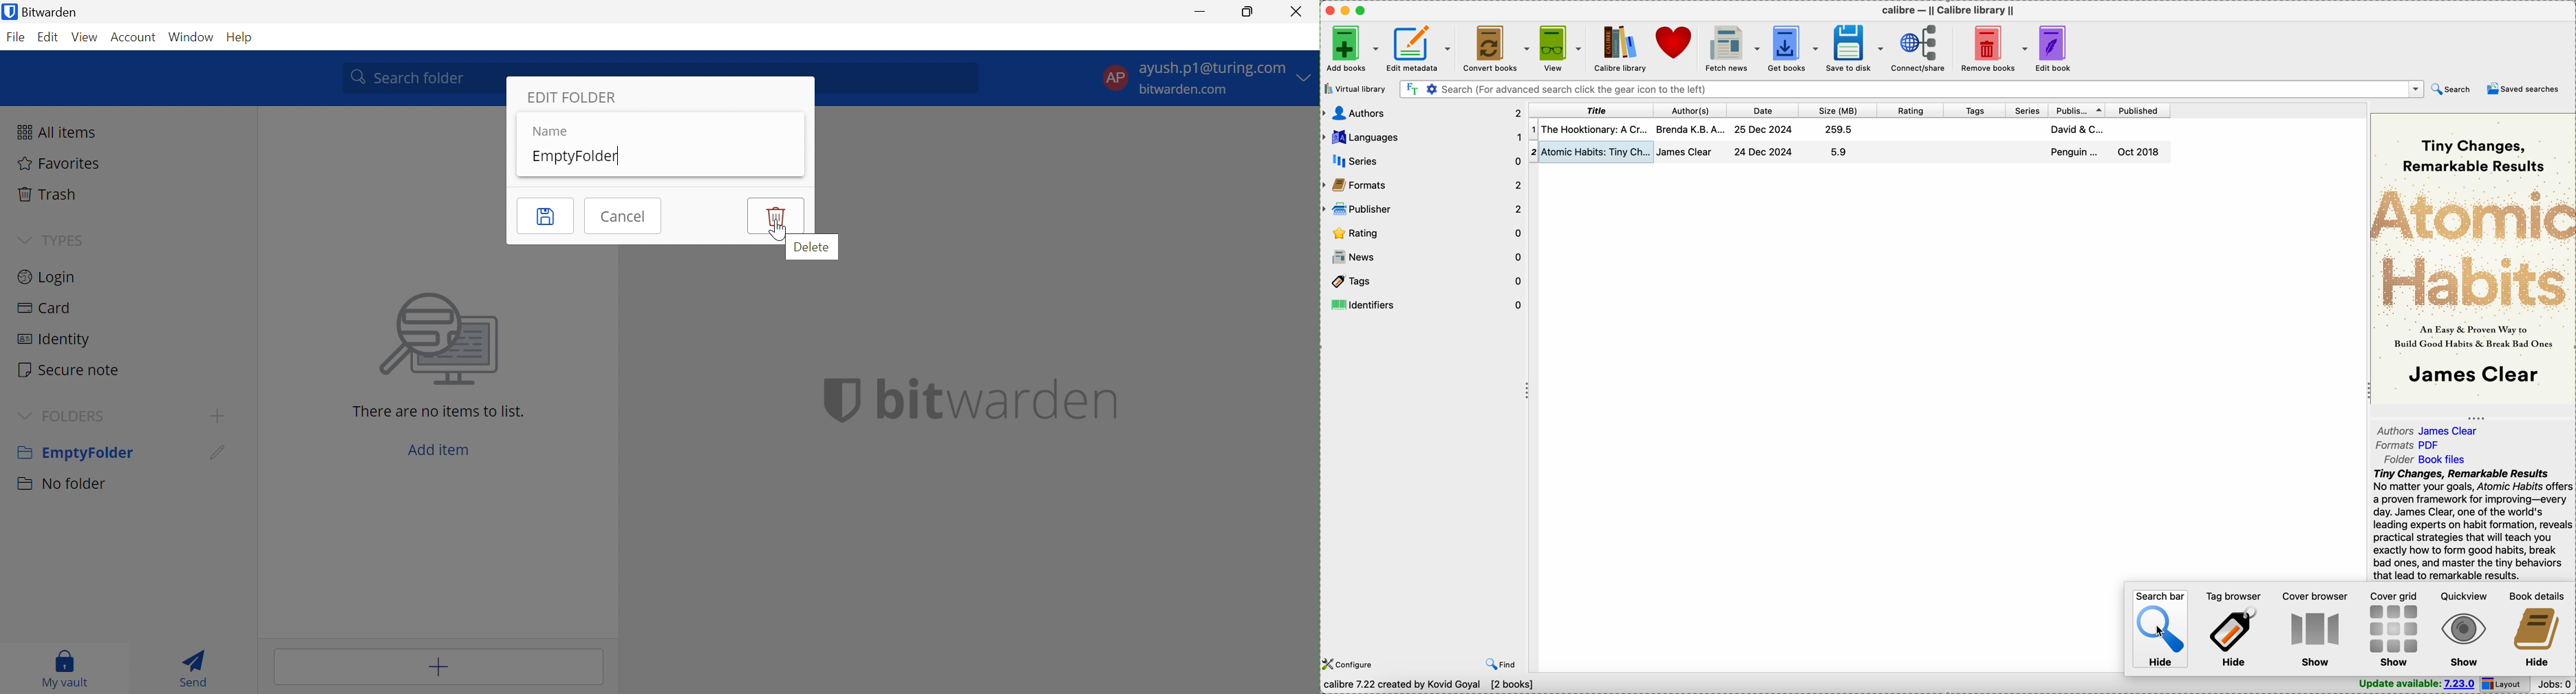 The height and width of the screenshot is (700, 2576). Describe the element at coordinates (1837, 111) in the screenshot. I see `size` at that location.